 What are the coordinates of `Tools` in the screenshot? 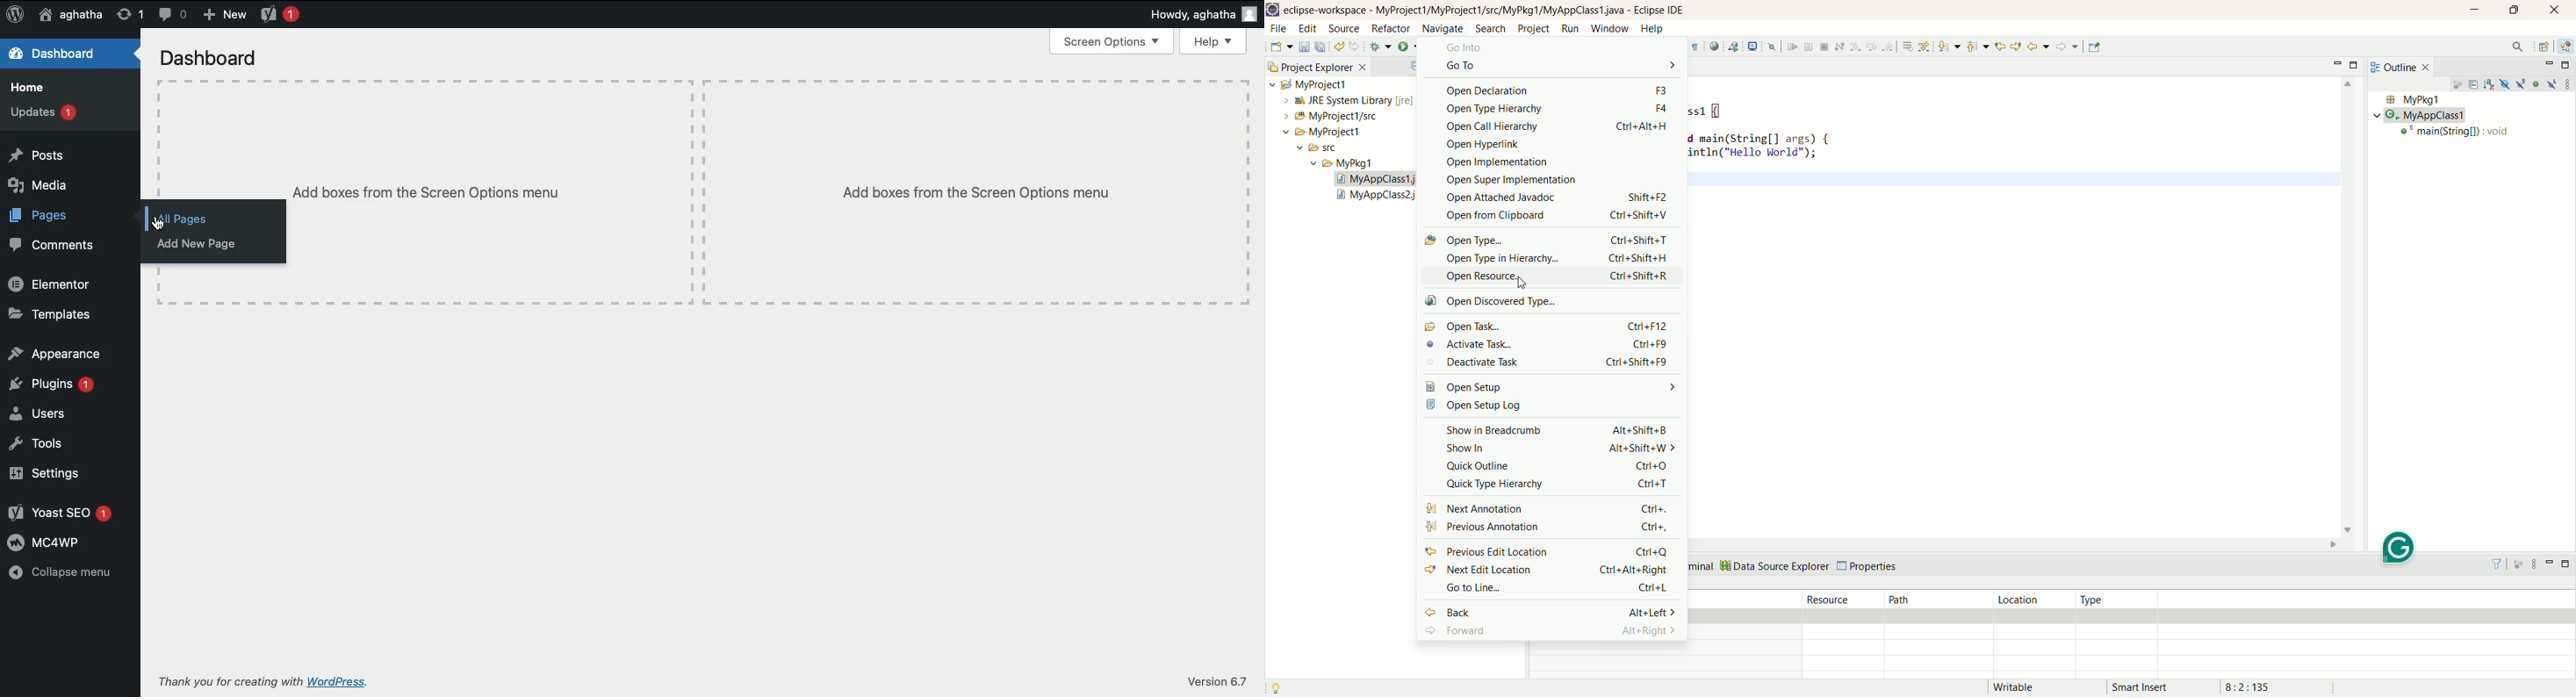 It's located at (34, 442).